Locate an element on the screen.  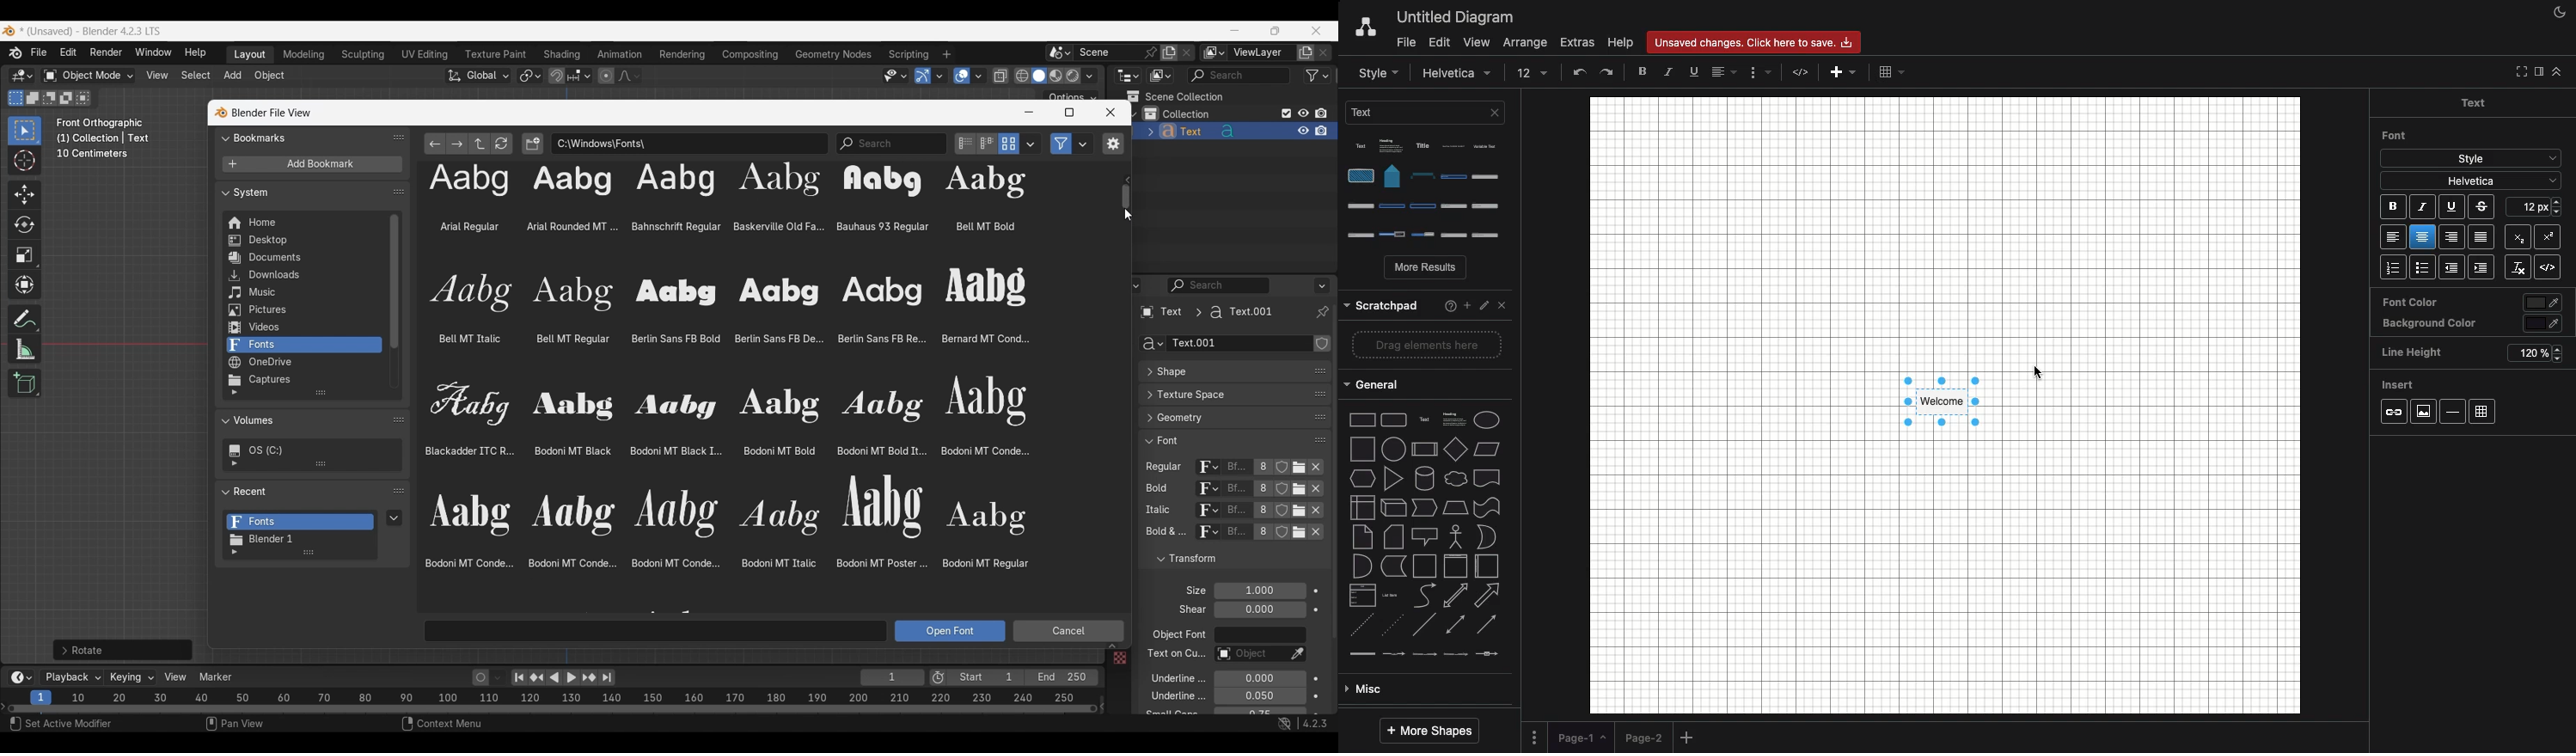
Viewport shading, wireframe is located at coordinates (1023, 76).